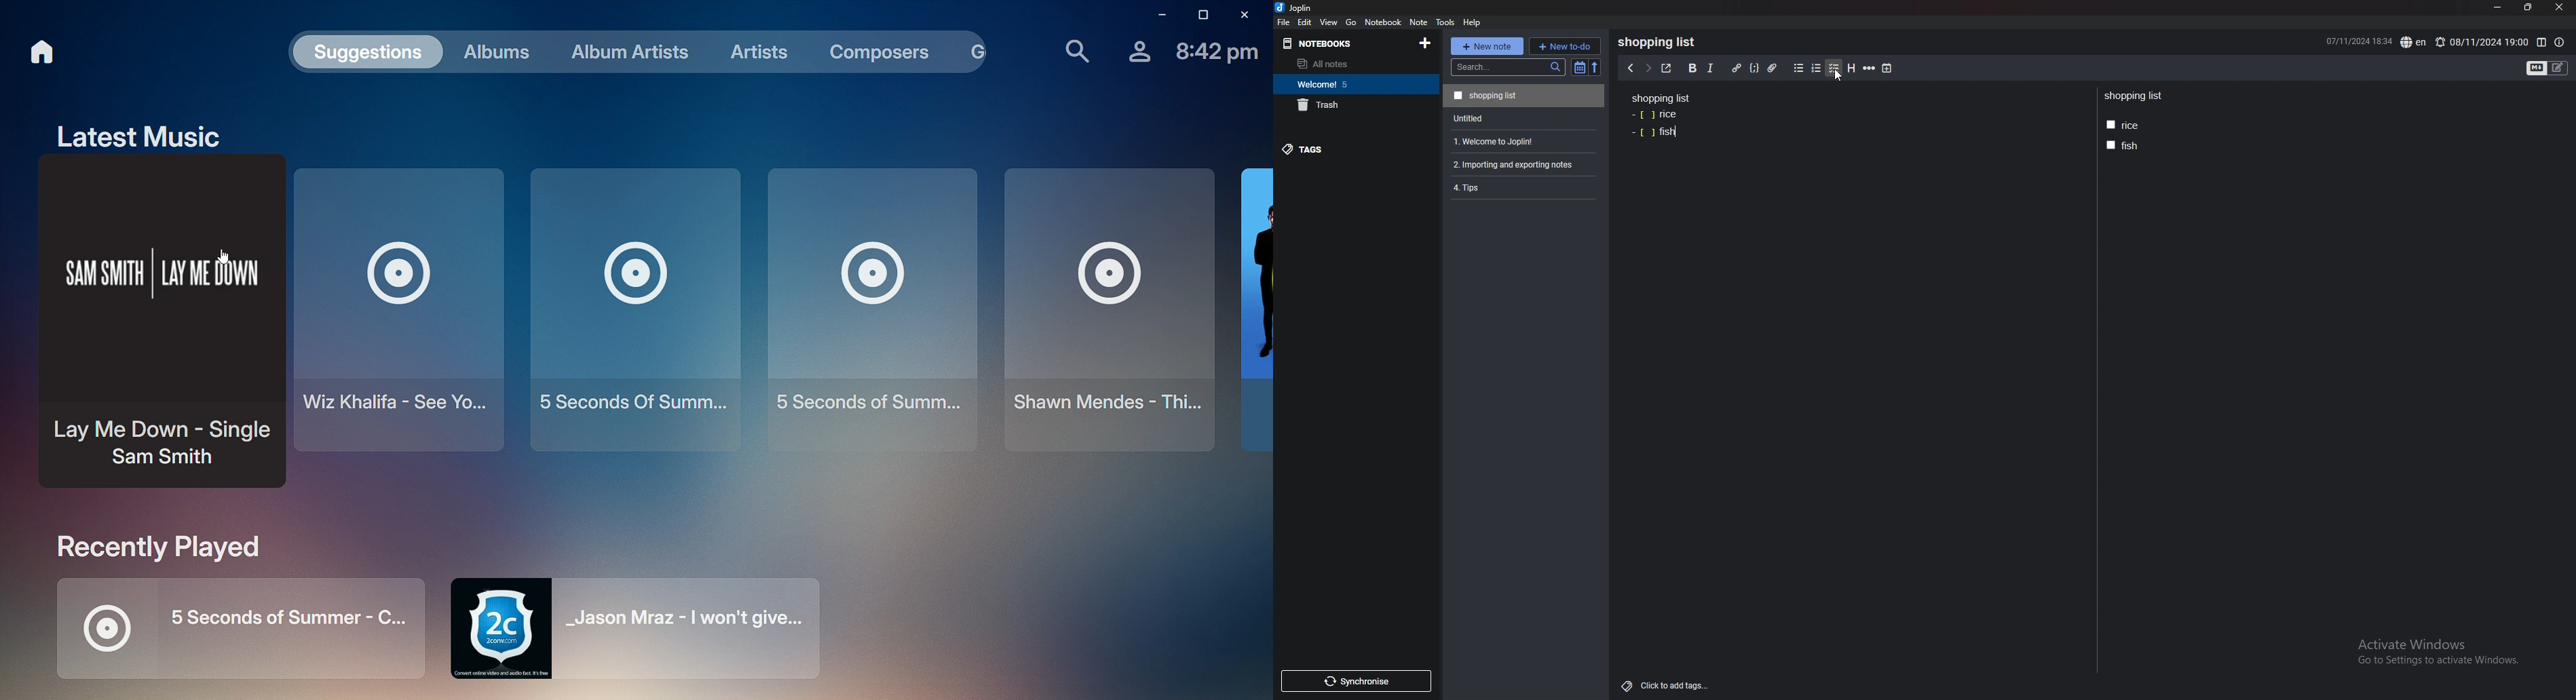  Describe the element at coordinates (1666, 686) in the screenshot. I see `add tags` at that location.